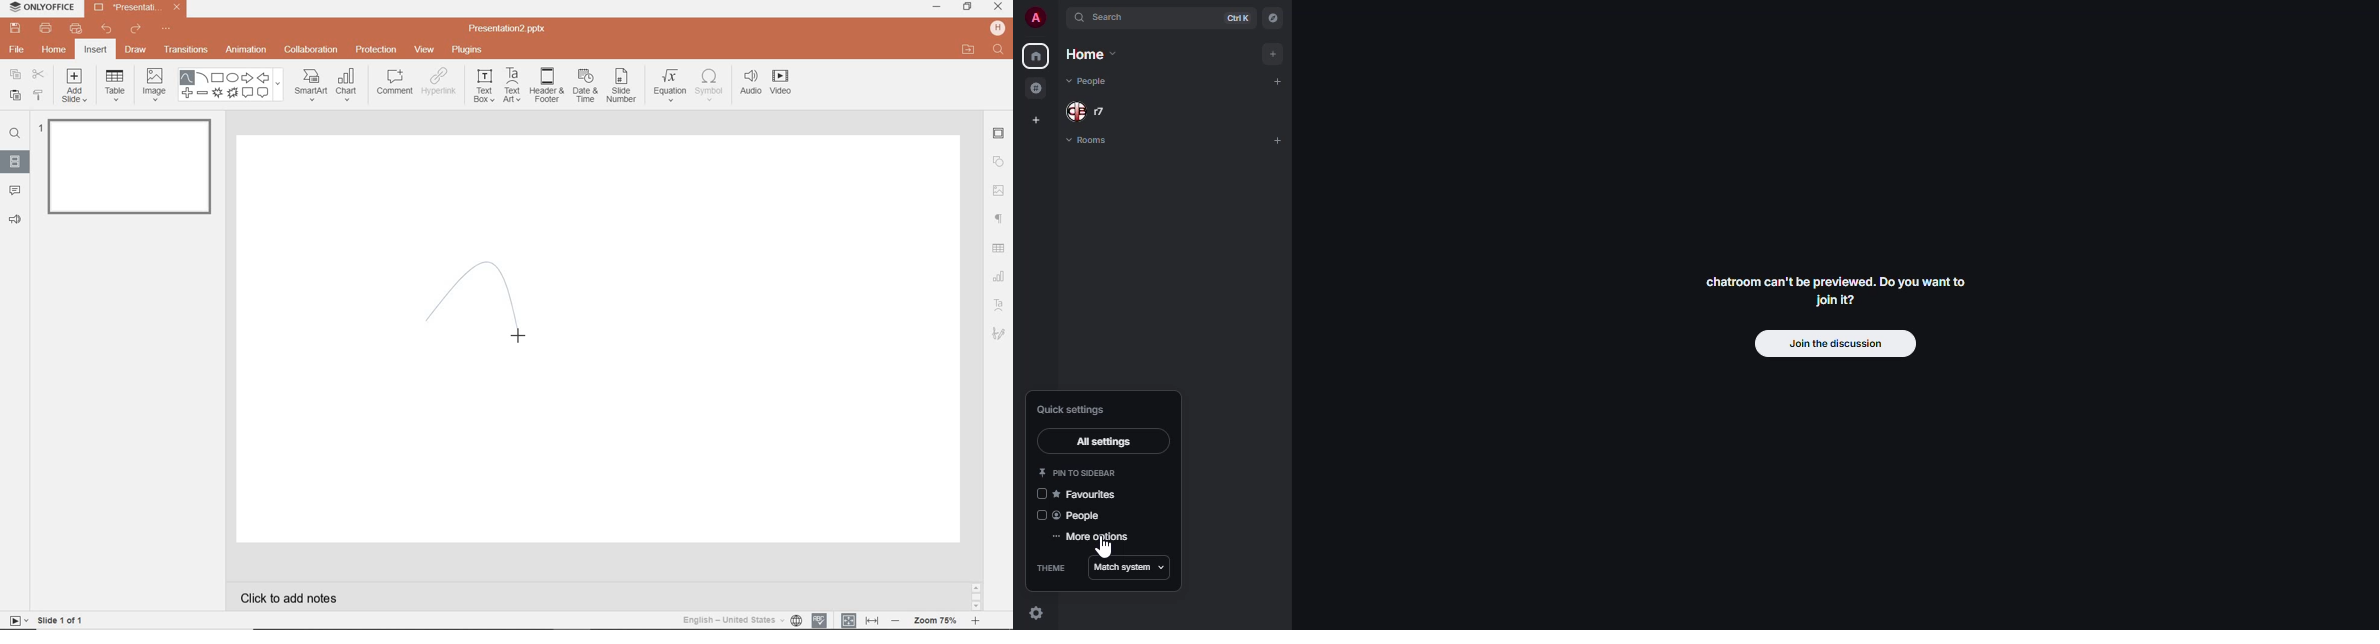 The image size is (2380, 644). Describe the element at coordinates (42, 8) in the screenshot. I see `ONLYOFFICE` at that location.